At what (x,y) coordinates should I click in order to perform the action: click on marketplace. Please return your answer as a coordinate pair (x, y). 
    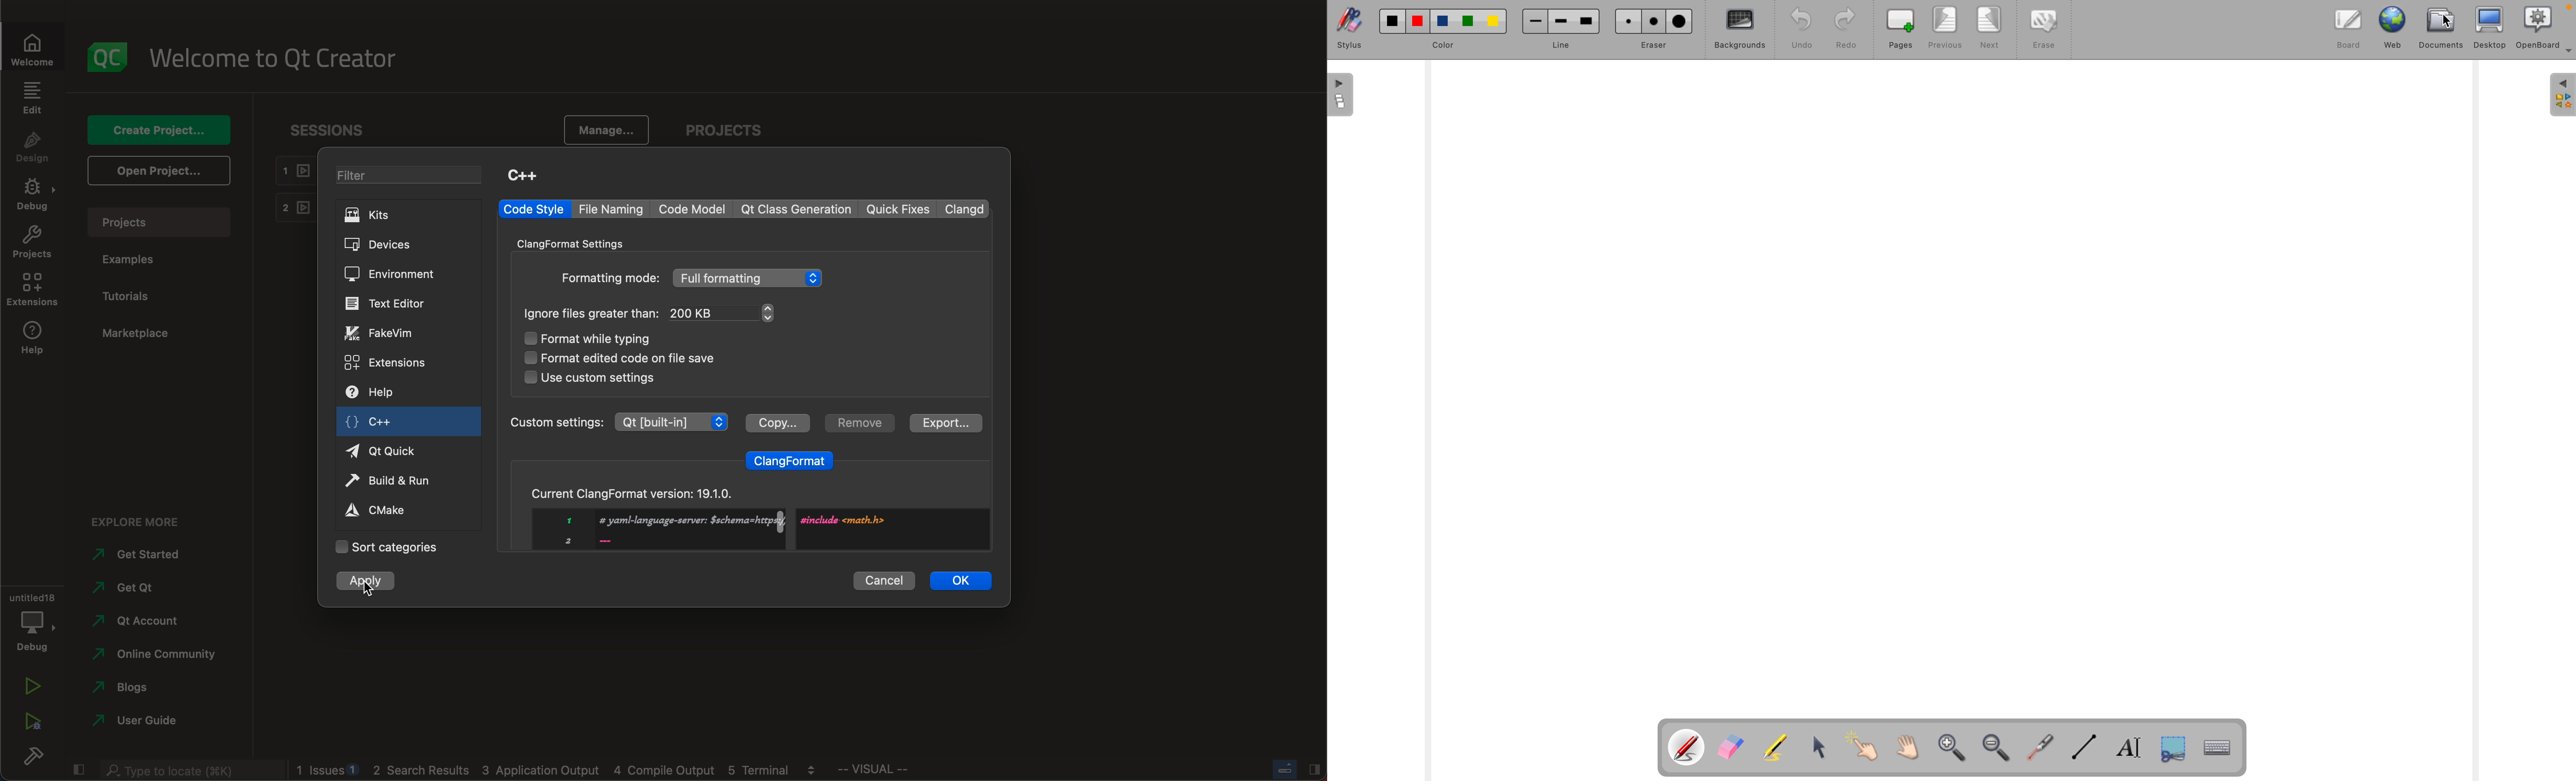
    Looking at the image, I should click on (135, 334).